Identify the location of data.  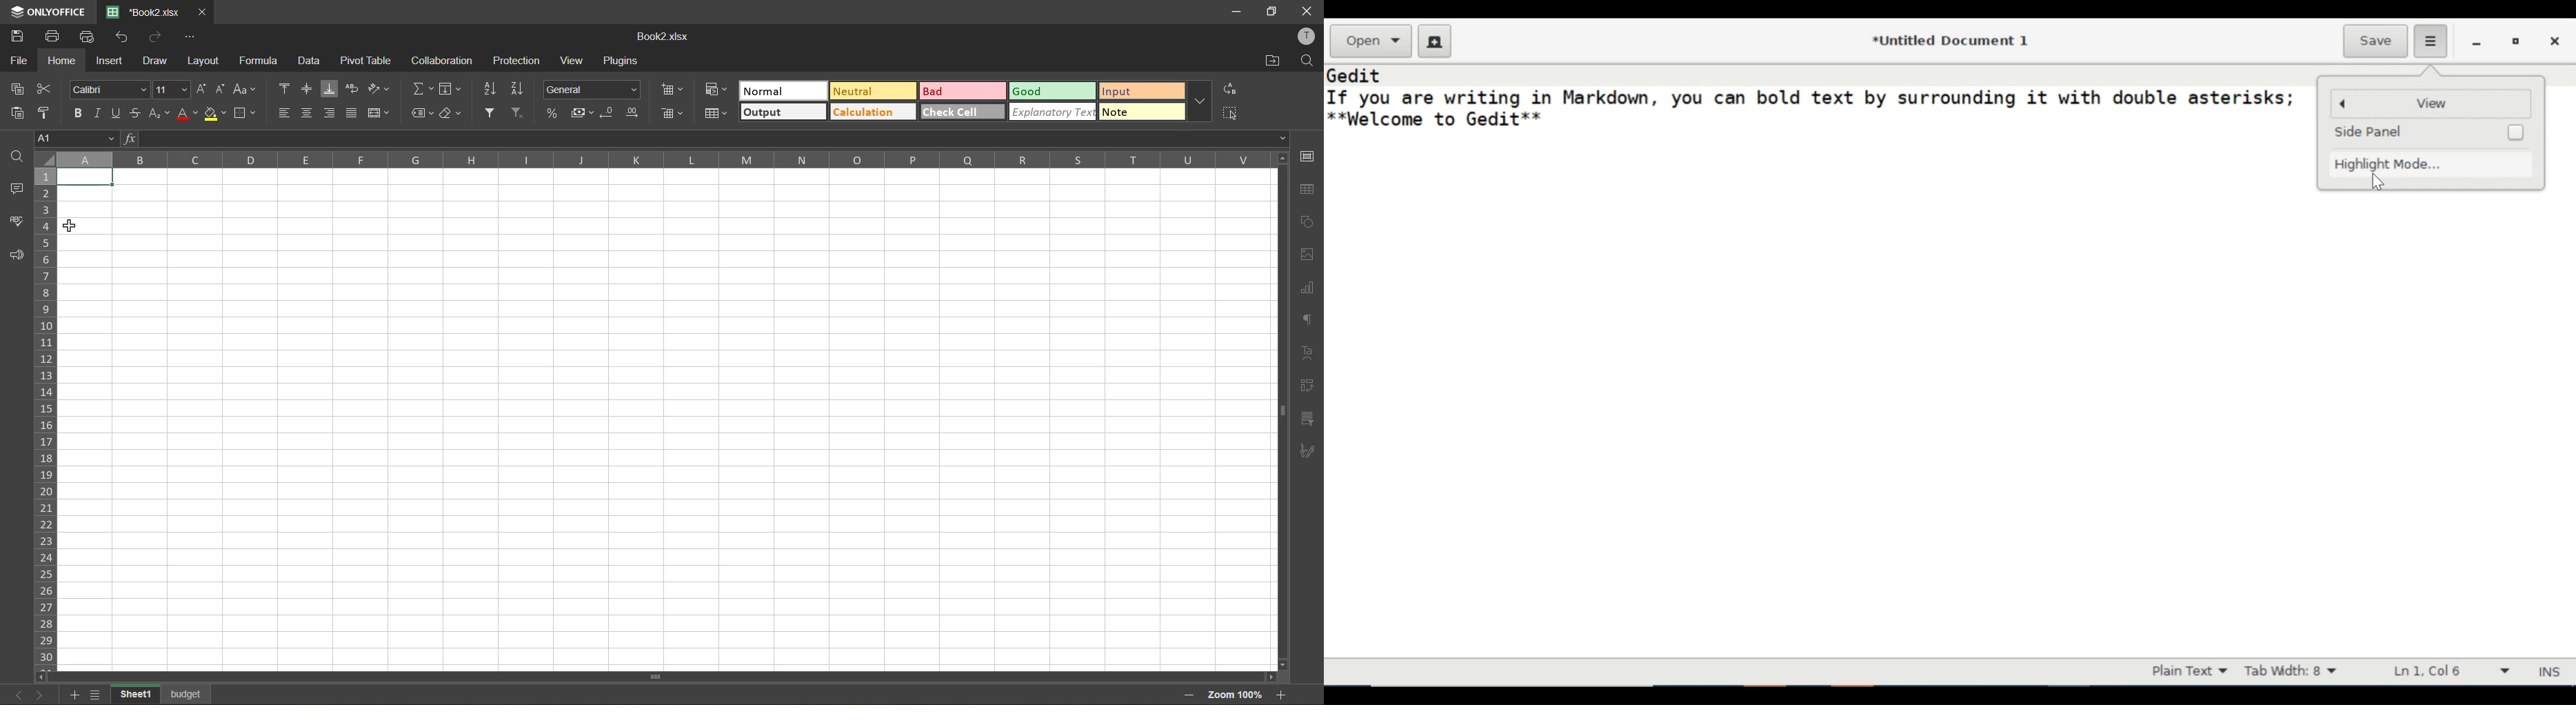
(309, 63).